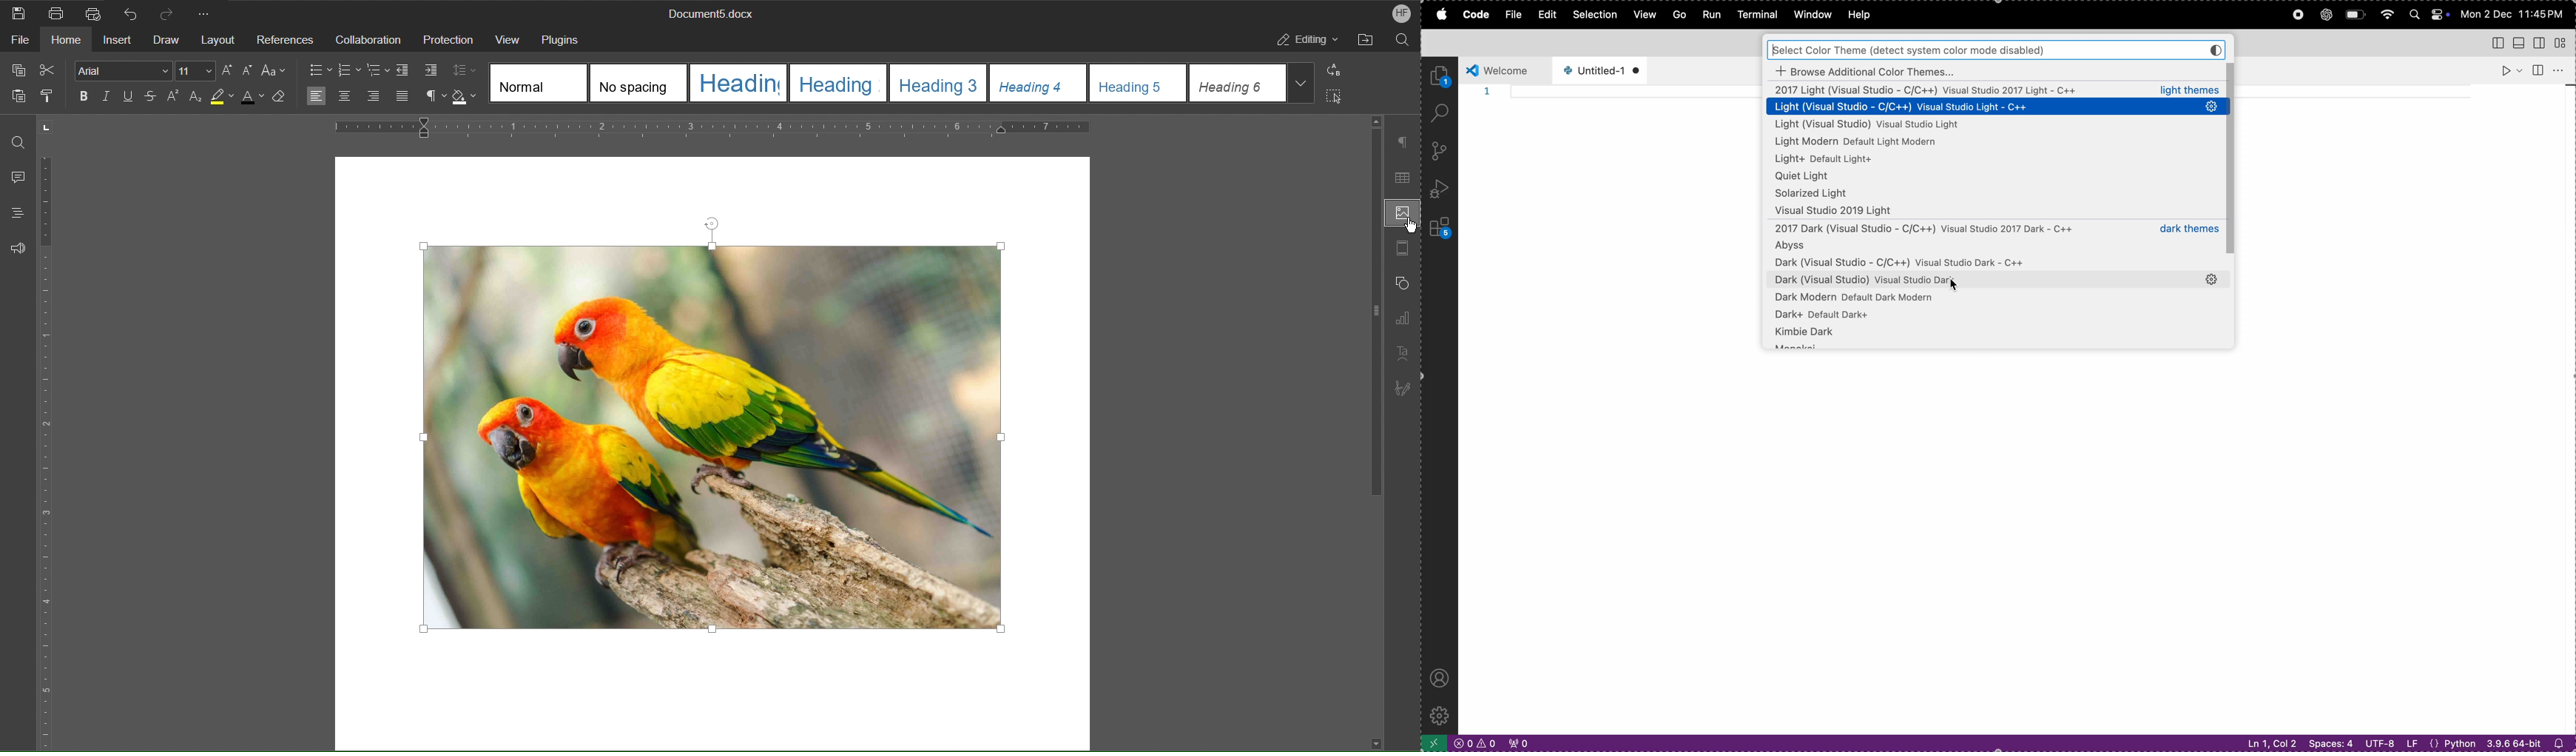 The width and height of the screenshot is (2576, 756). Describe the element at coordinates (276, 71) in the screenshot. I see `Text Case` at that location.